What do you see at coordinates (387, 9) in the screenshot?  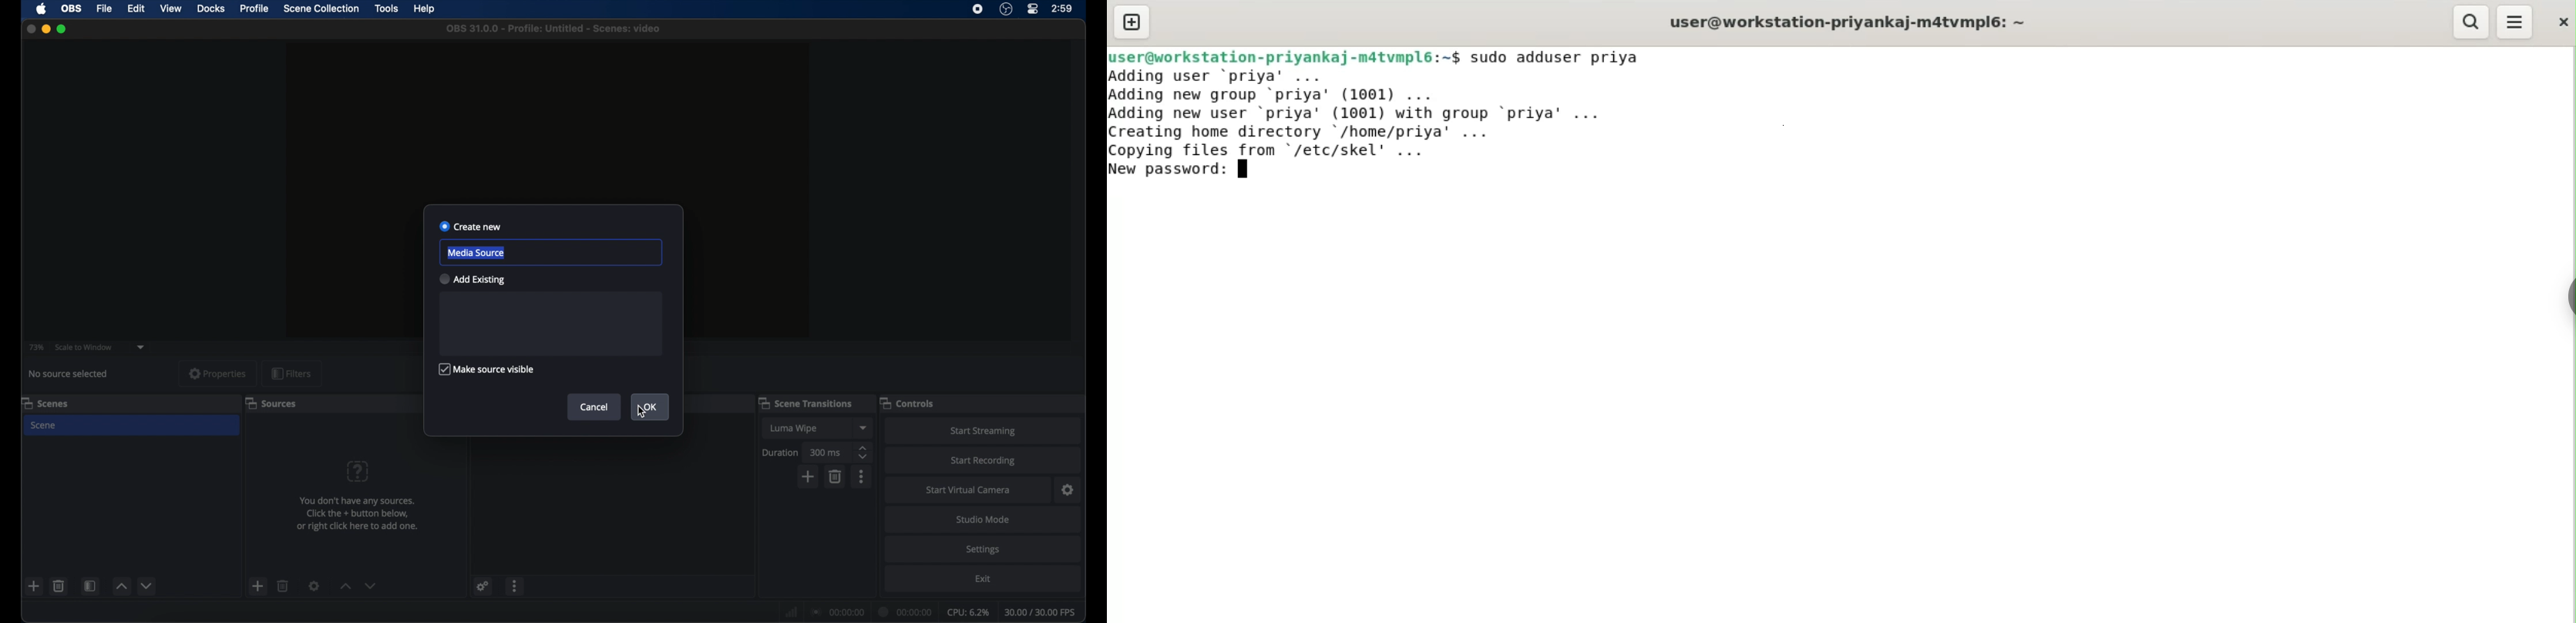 I see `tools` at bounding box center [387, 9].